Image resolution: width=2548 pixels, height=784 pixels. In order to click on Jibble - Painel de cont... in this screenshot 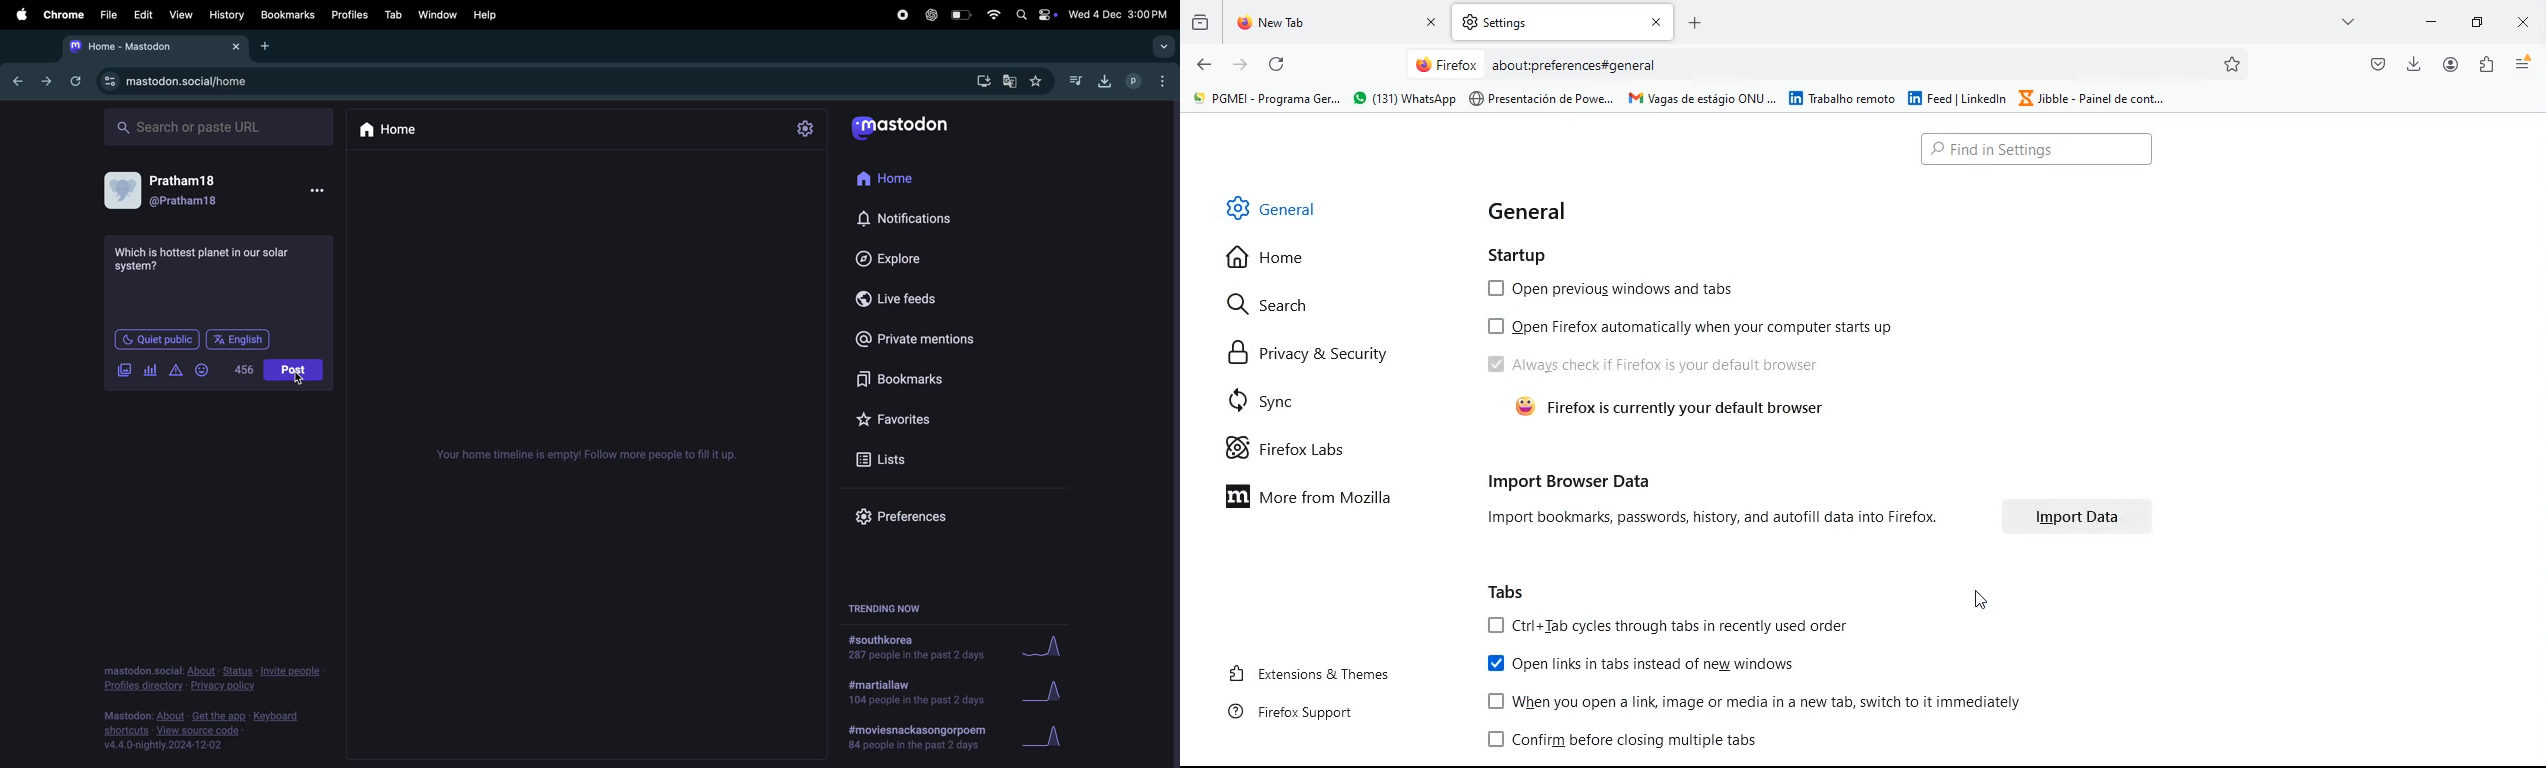, I will do `click(2094, 99)`.